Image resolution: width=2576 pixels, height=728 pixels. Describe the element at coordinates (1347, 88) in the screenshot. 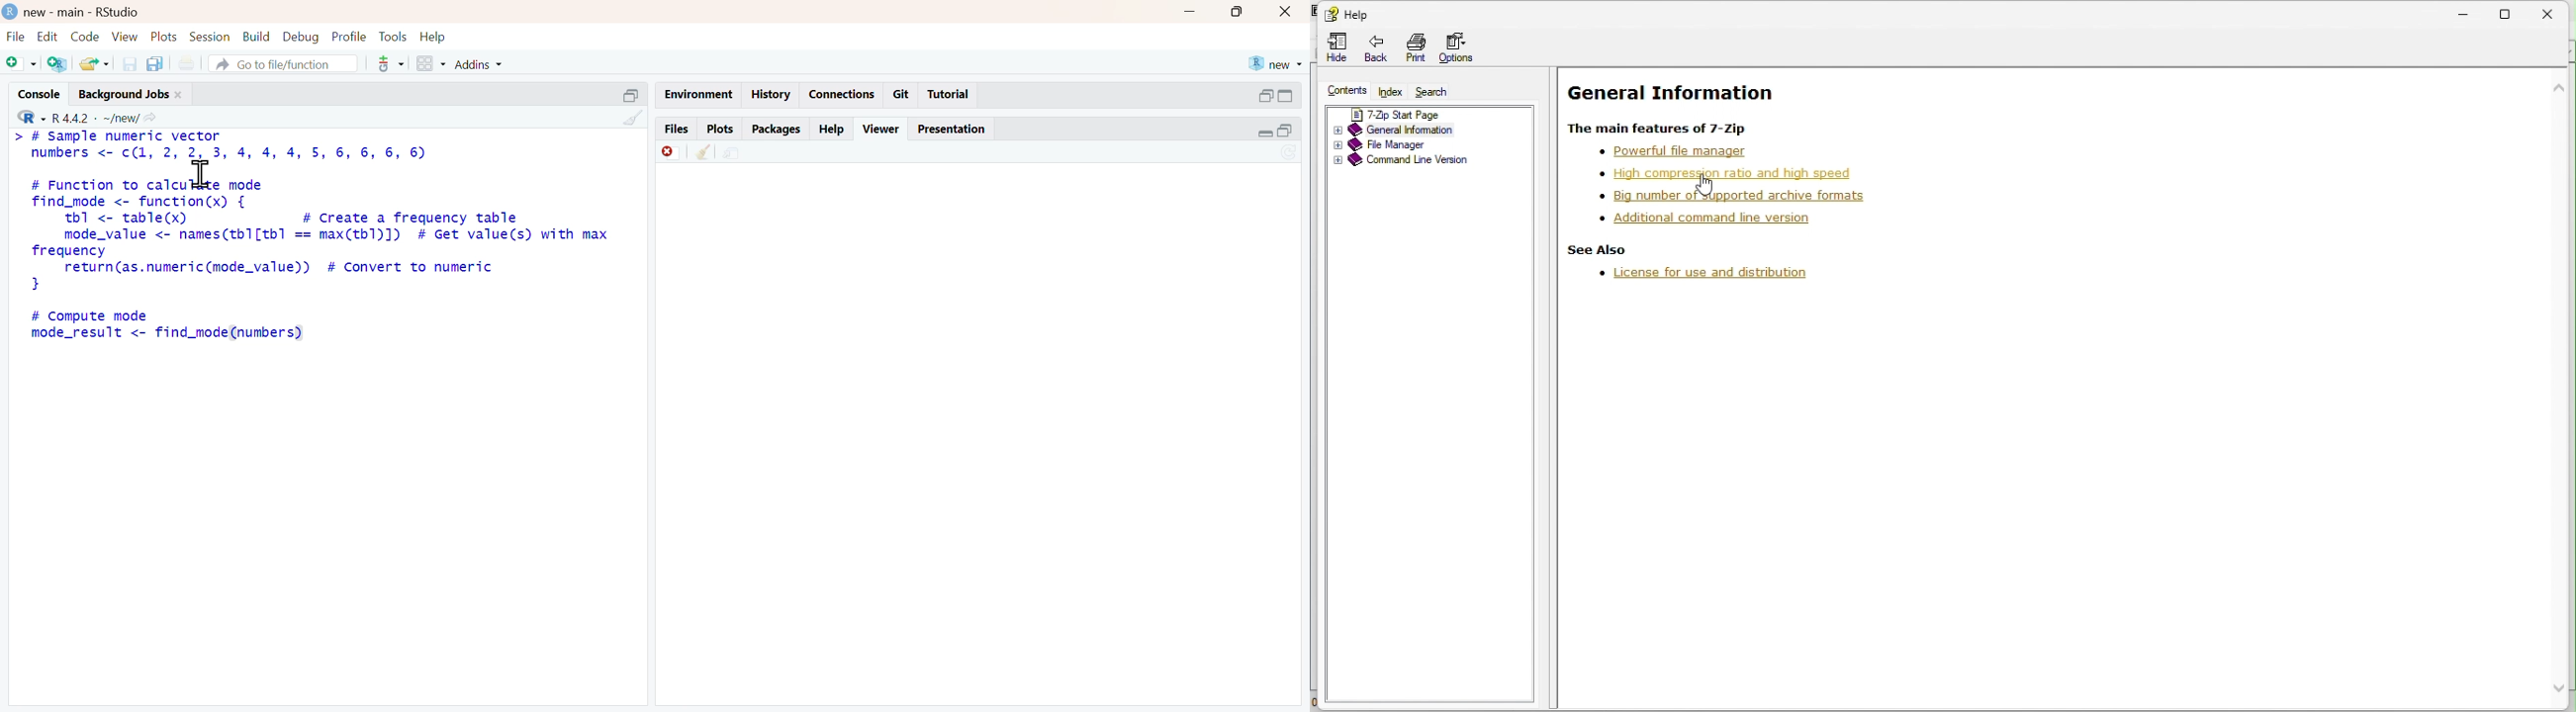

I see `Content` at that location.